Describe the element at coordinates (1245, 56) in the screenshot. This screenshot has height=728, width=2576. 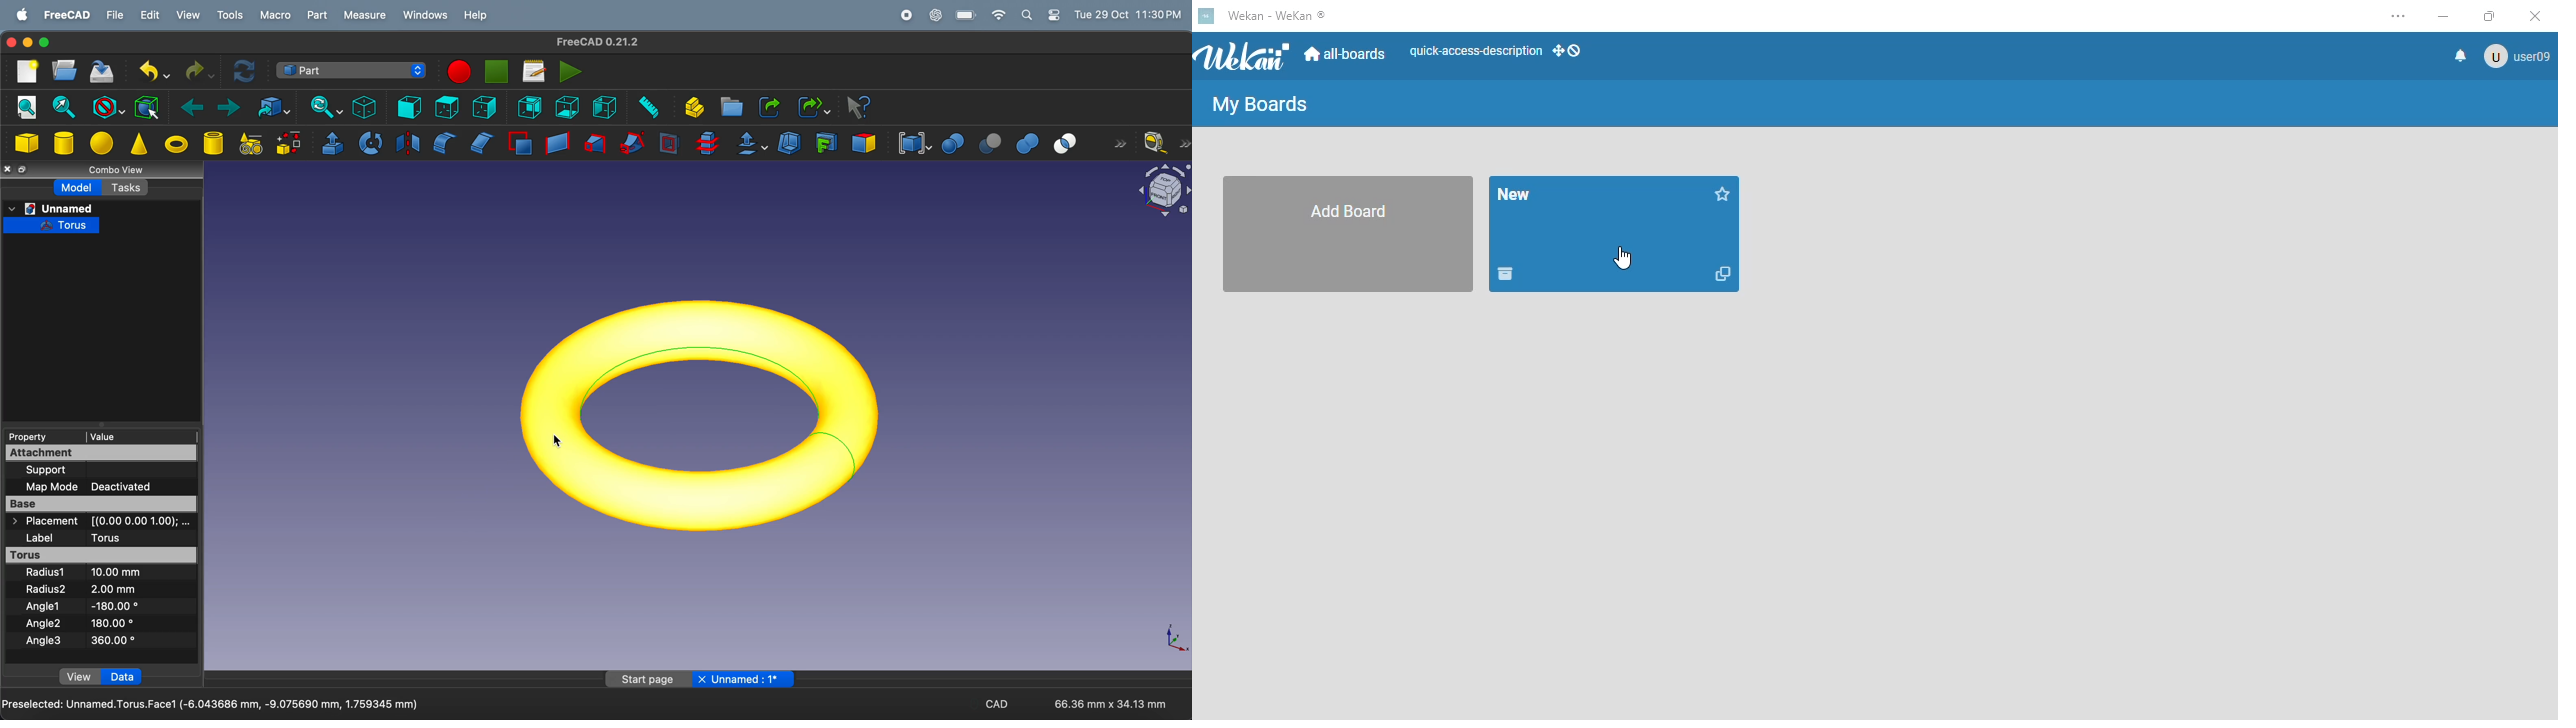
I see `wekan` at that location.